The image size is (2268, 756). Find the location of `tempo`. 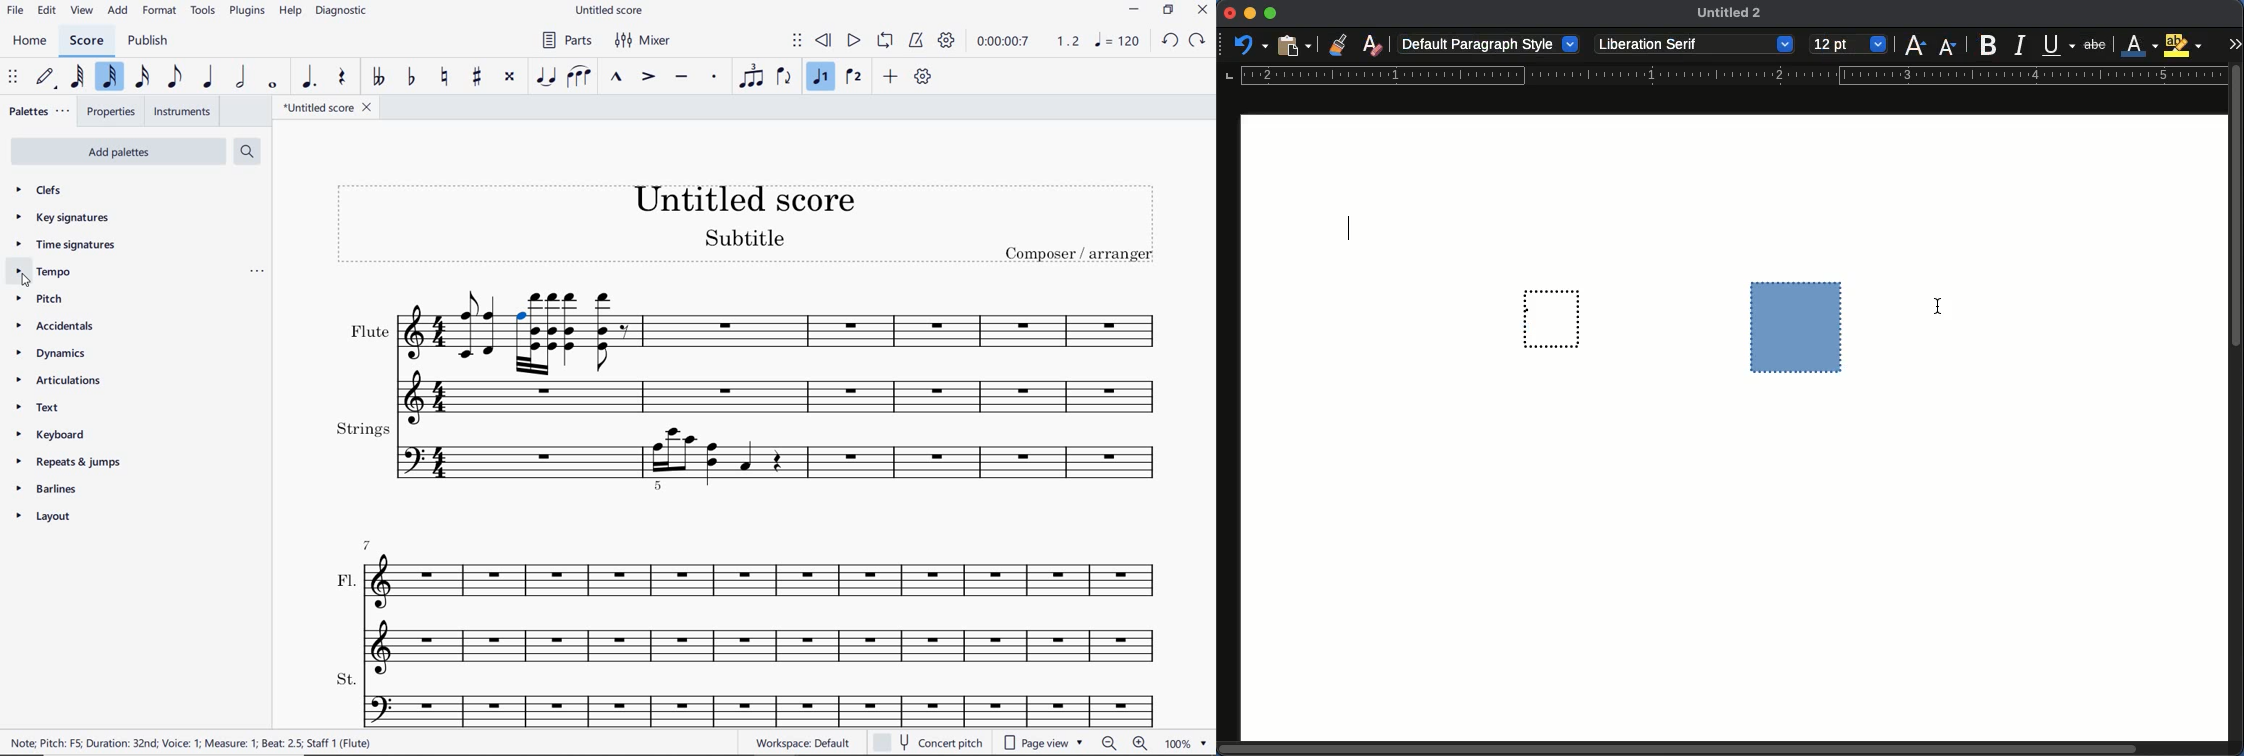

tempo is located at coordinates (62, 271).